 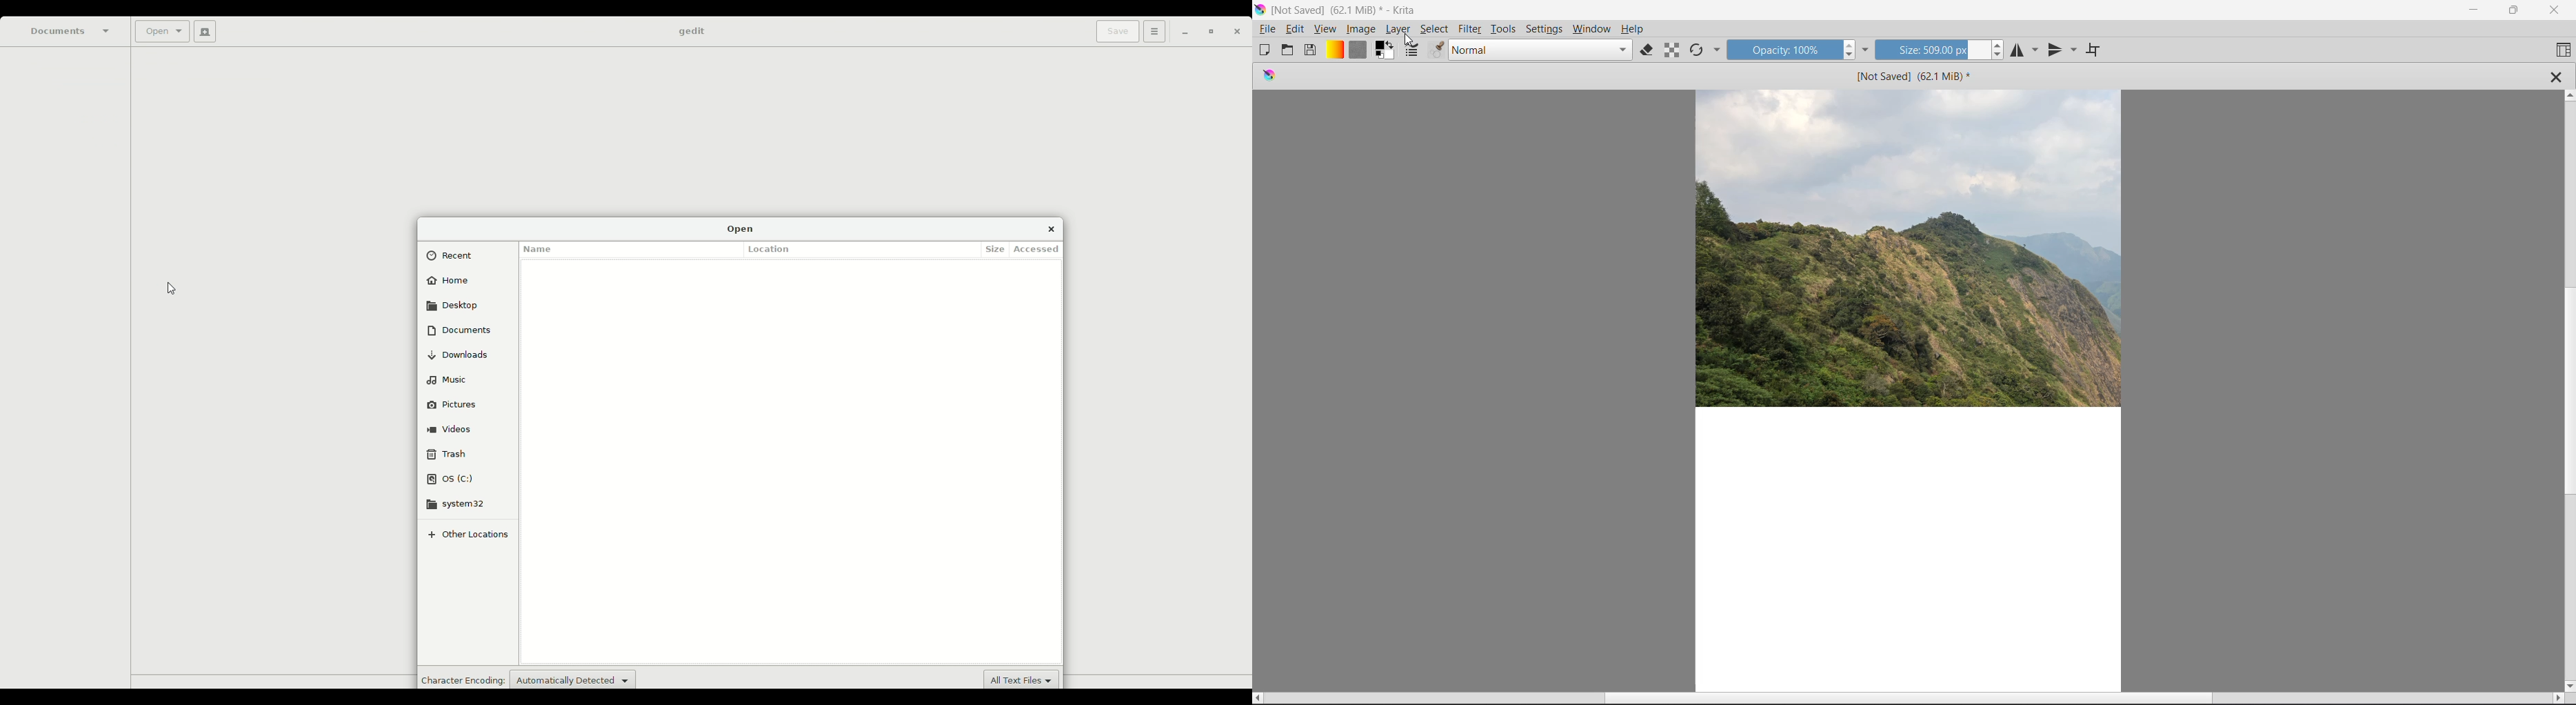 What do you see at coordinates (1296, 29) in the screenshot?
I see `Edit` at bounding box center [1296, 29].